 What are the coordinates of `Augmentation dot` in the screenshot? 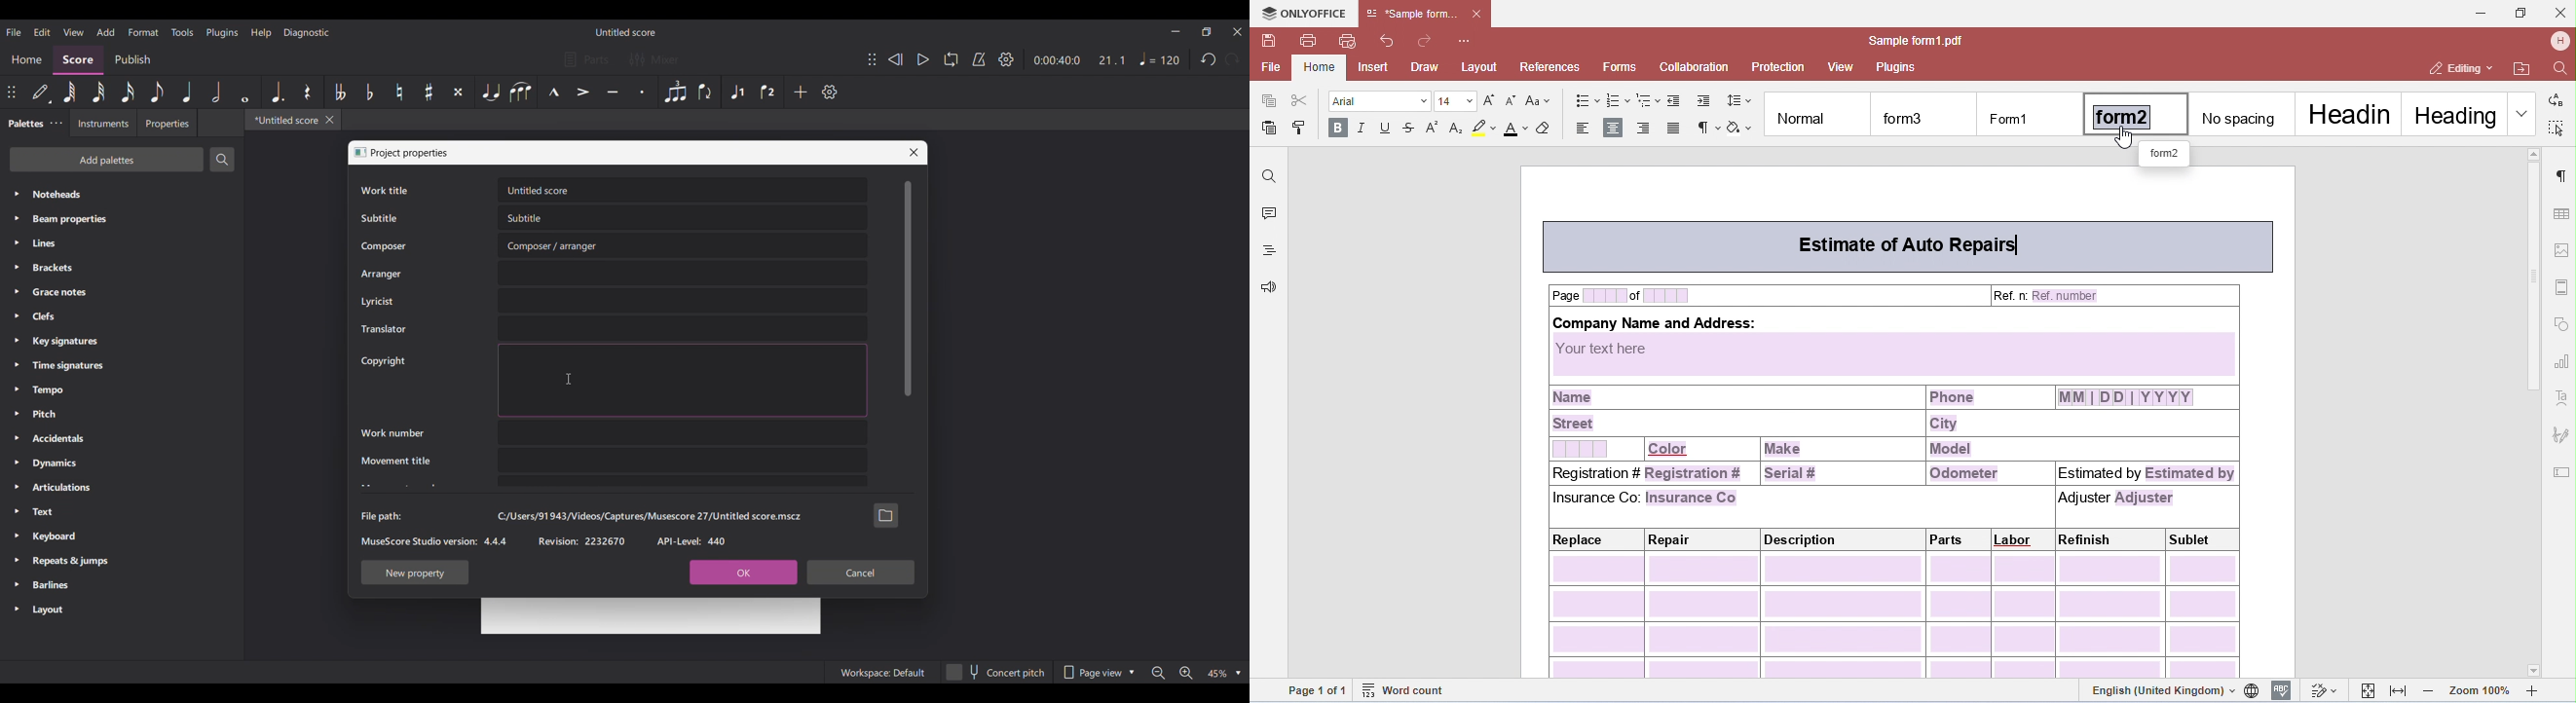 It's located at (277, 92).